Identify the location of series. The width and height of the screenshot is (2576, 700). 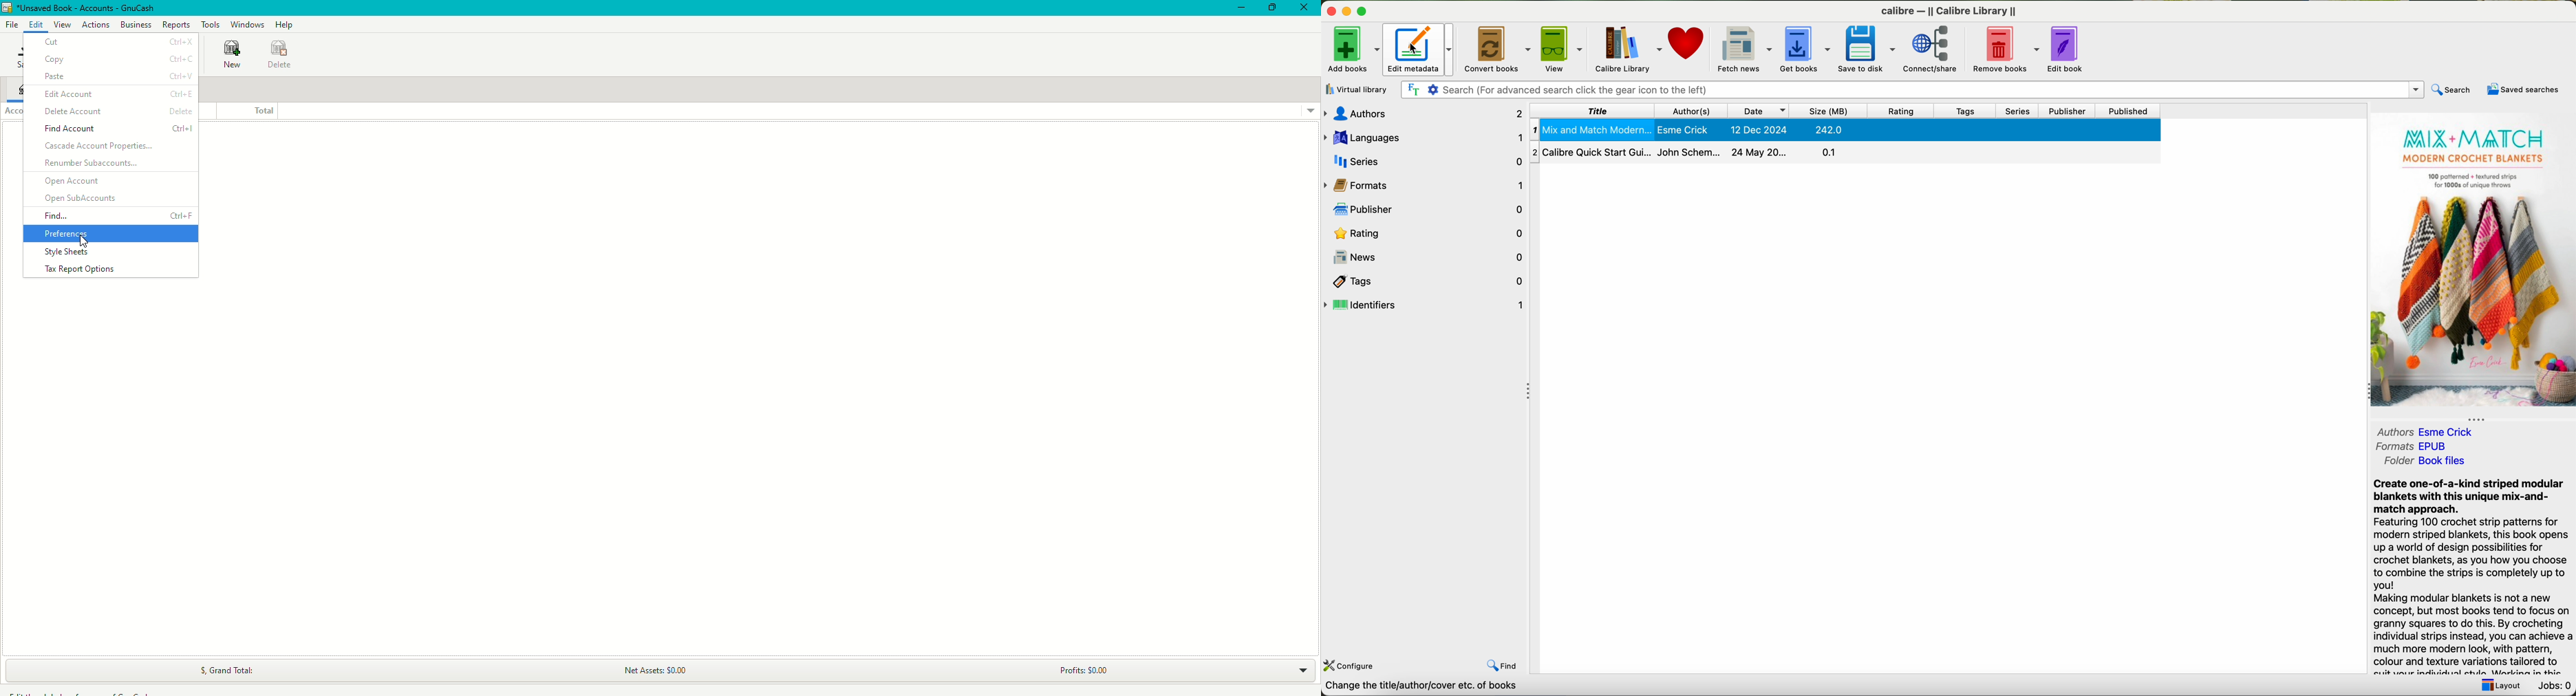
(2018, 111).